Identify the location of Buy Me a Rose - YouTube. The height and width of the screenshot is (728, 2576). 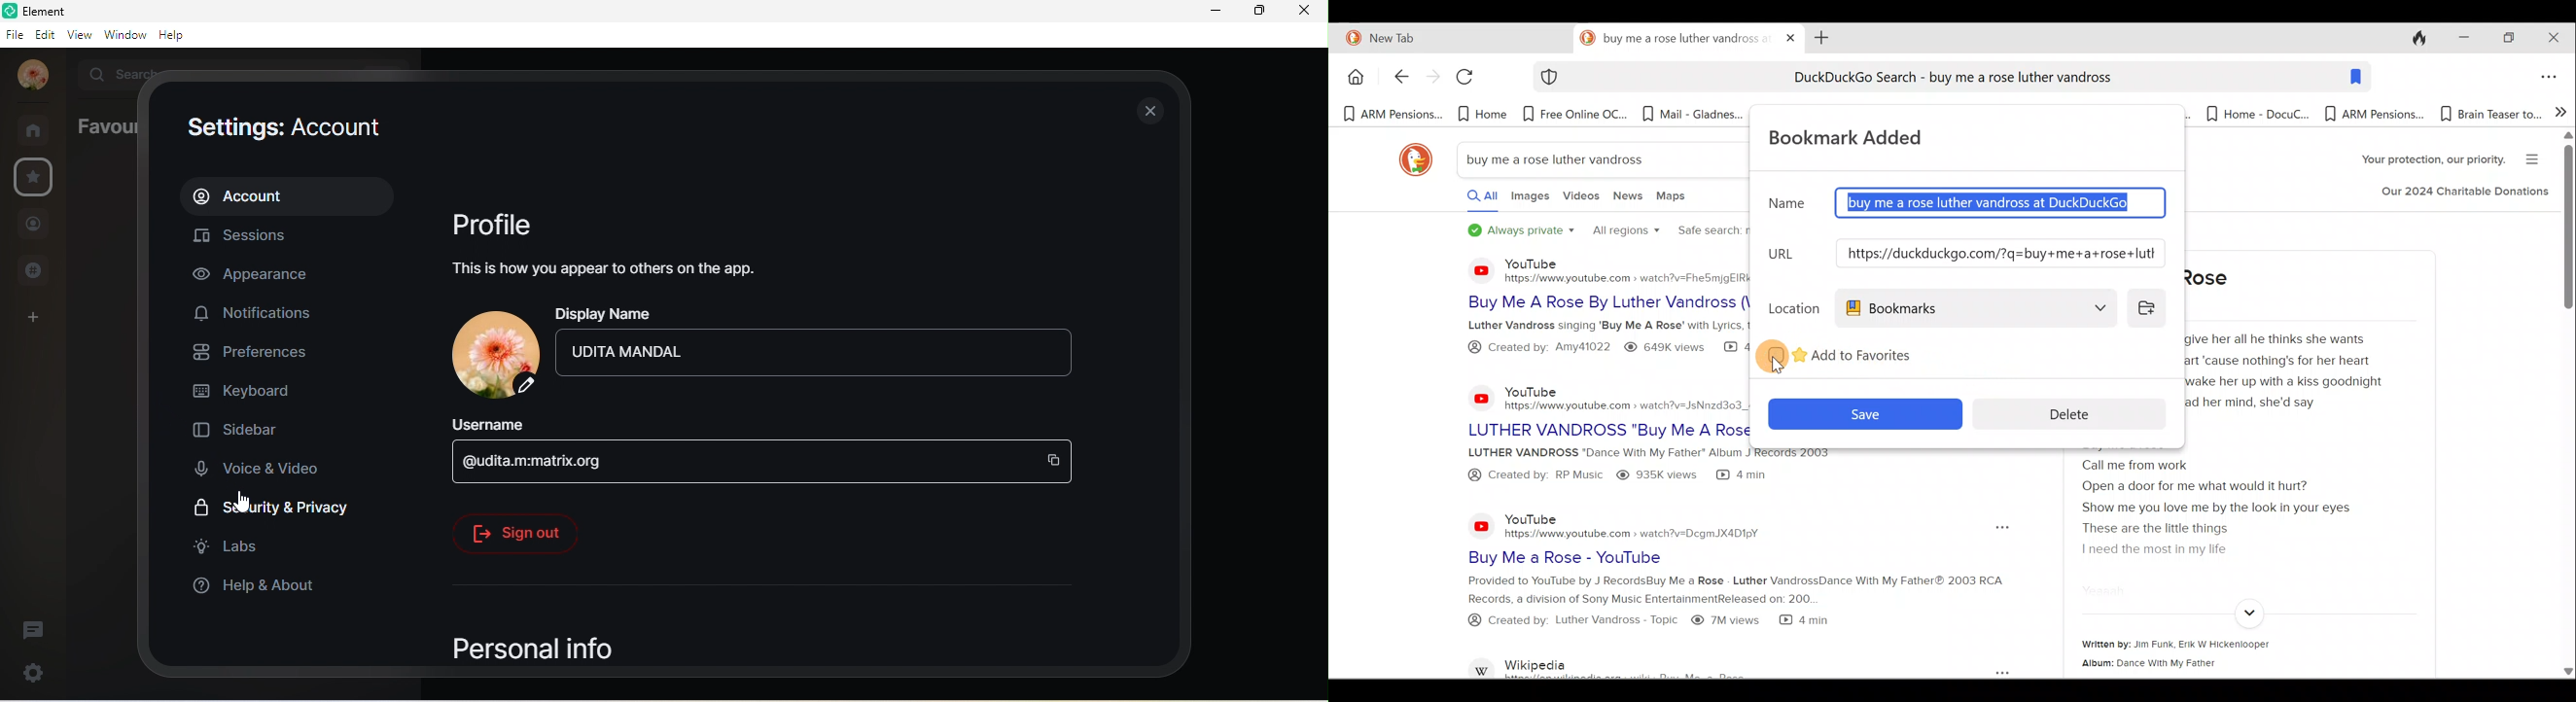
(1669, 557).